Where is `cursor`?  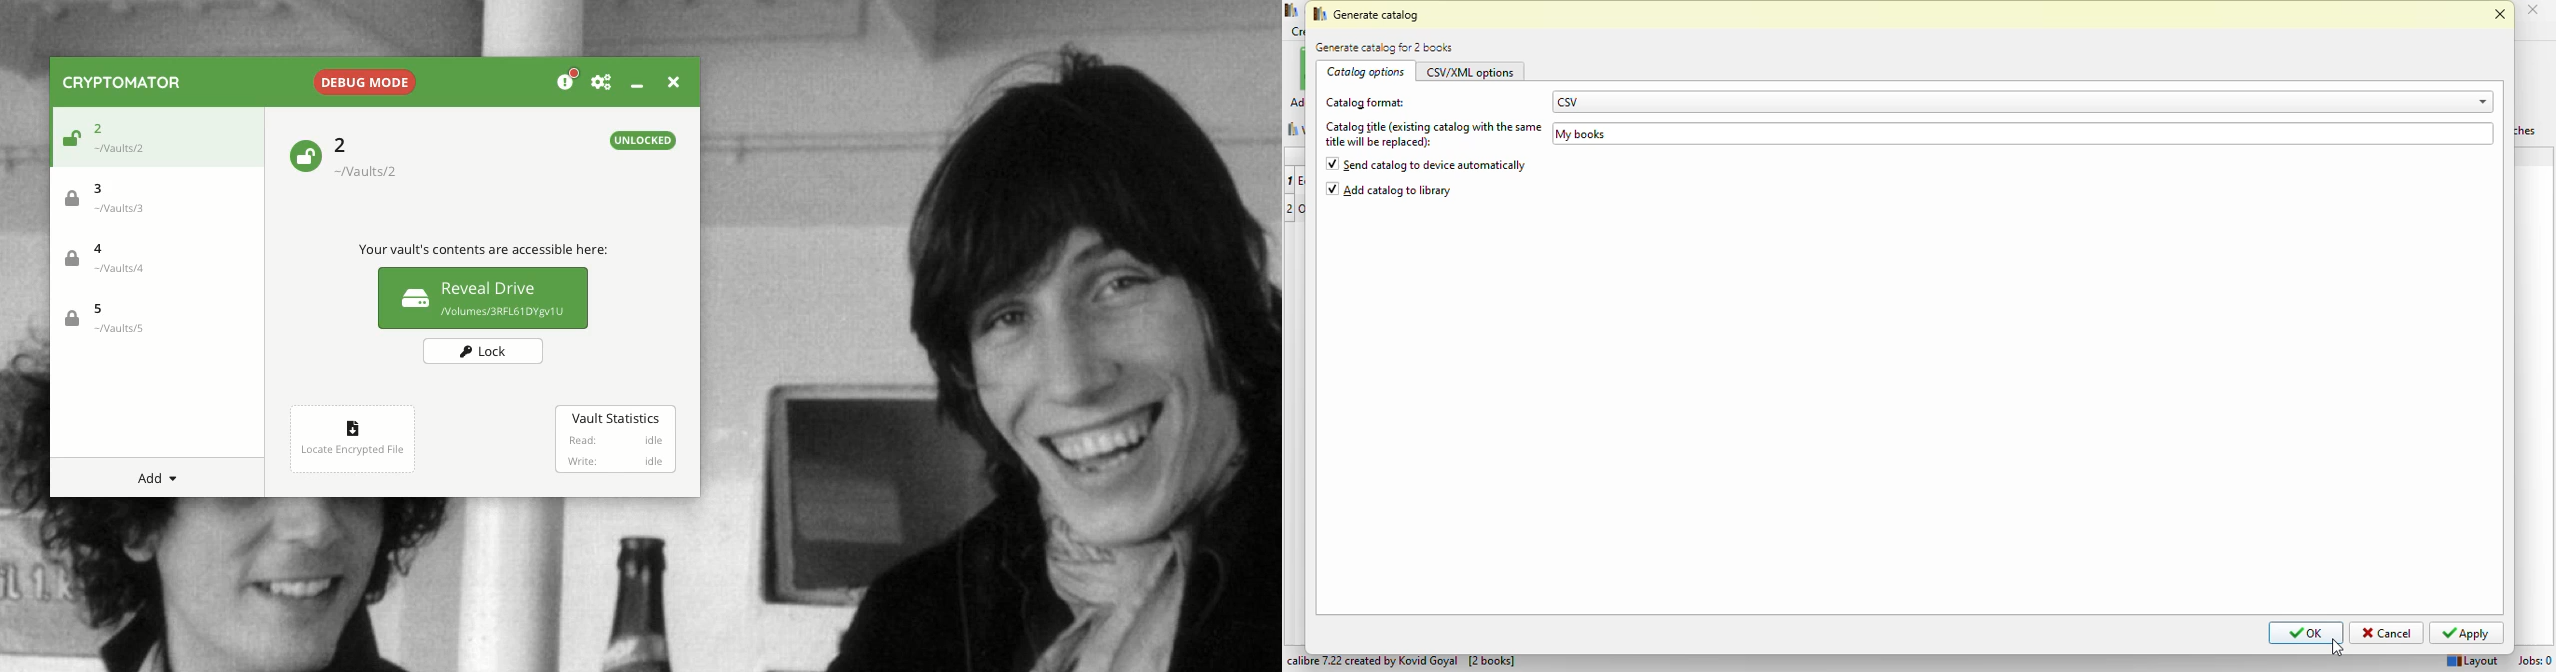 cursor is located at coordinates (2337, 648).